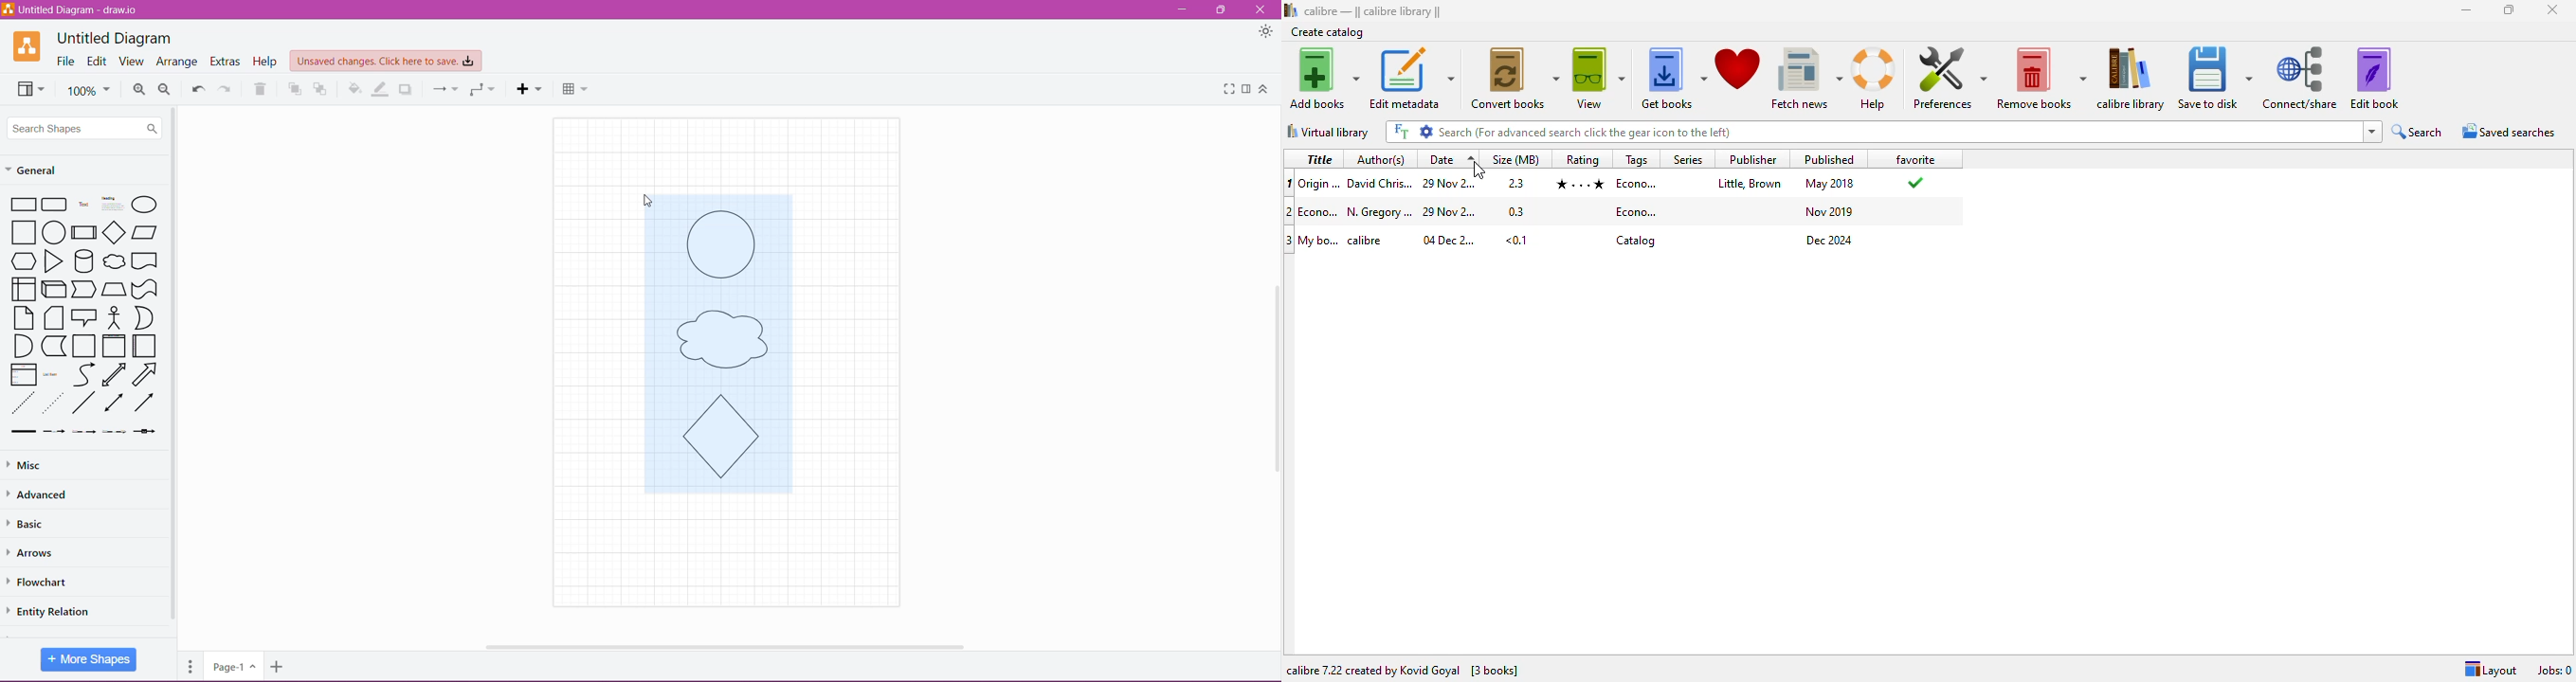  I want to click on rating, so click(1582, 186).